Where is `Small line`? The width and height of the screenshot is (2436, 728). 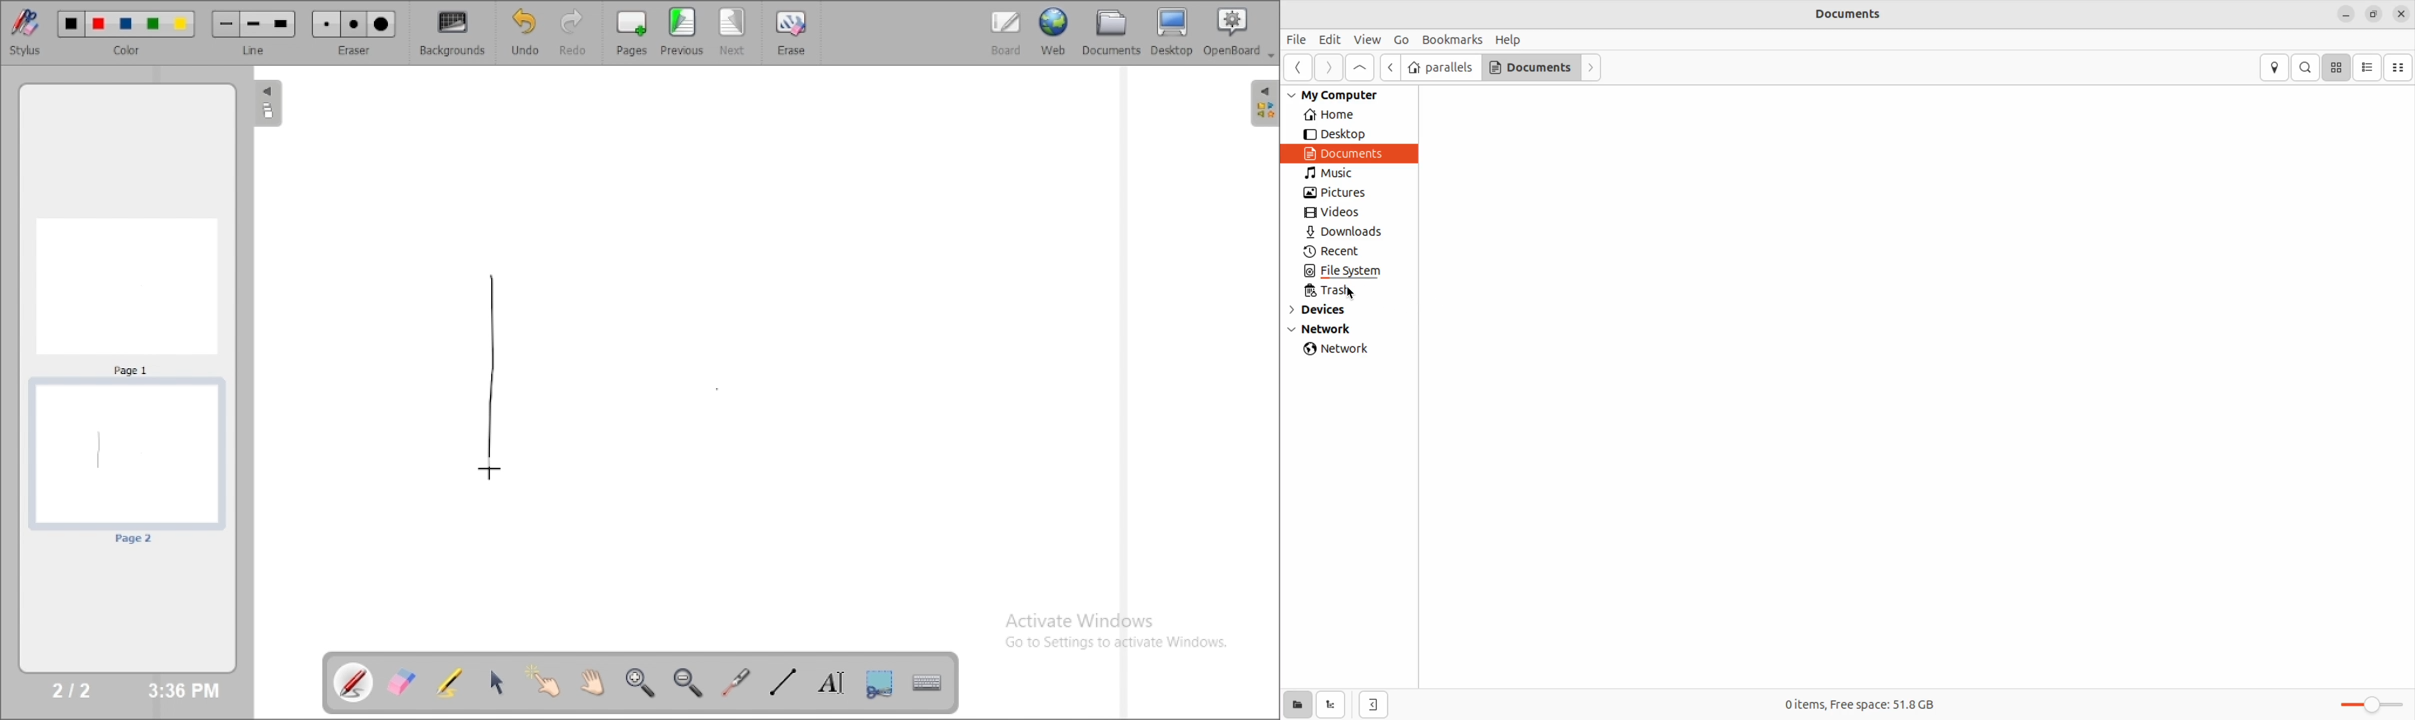 Small line is located at coordinates (226, 24).